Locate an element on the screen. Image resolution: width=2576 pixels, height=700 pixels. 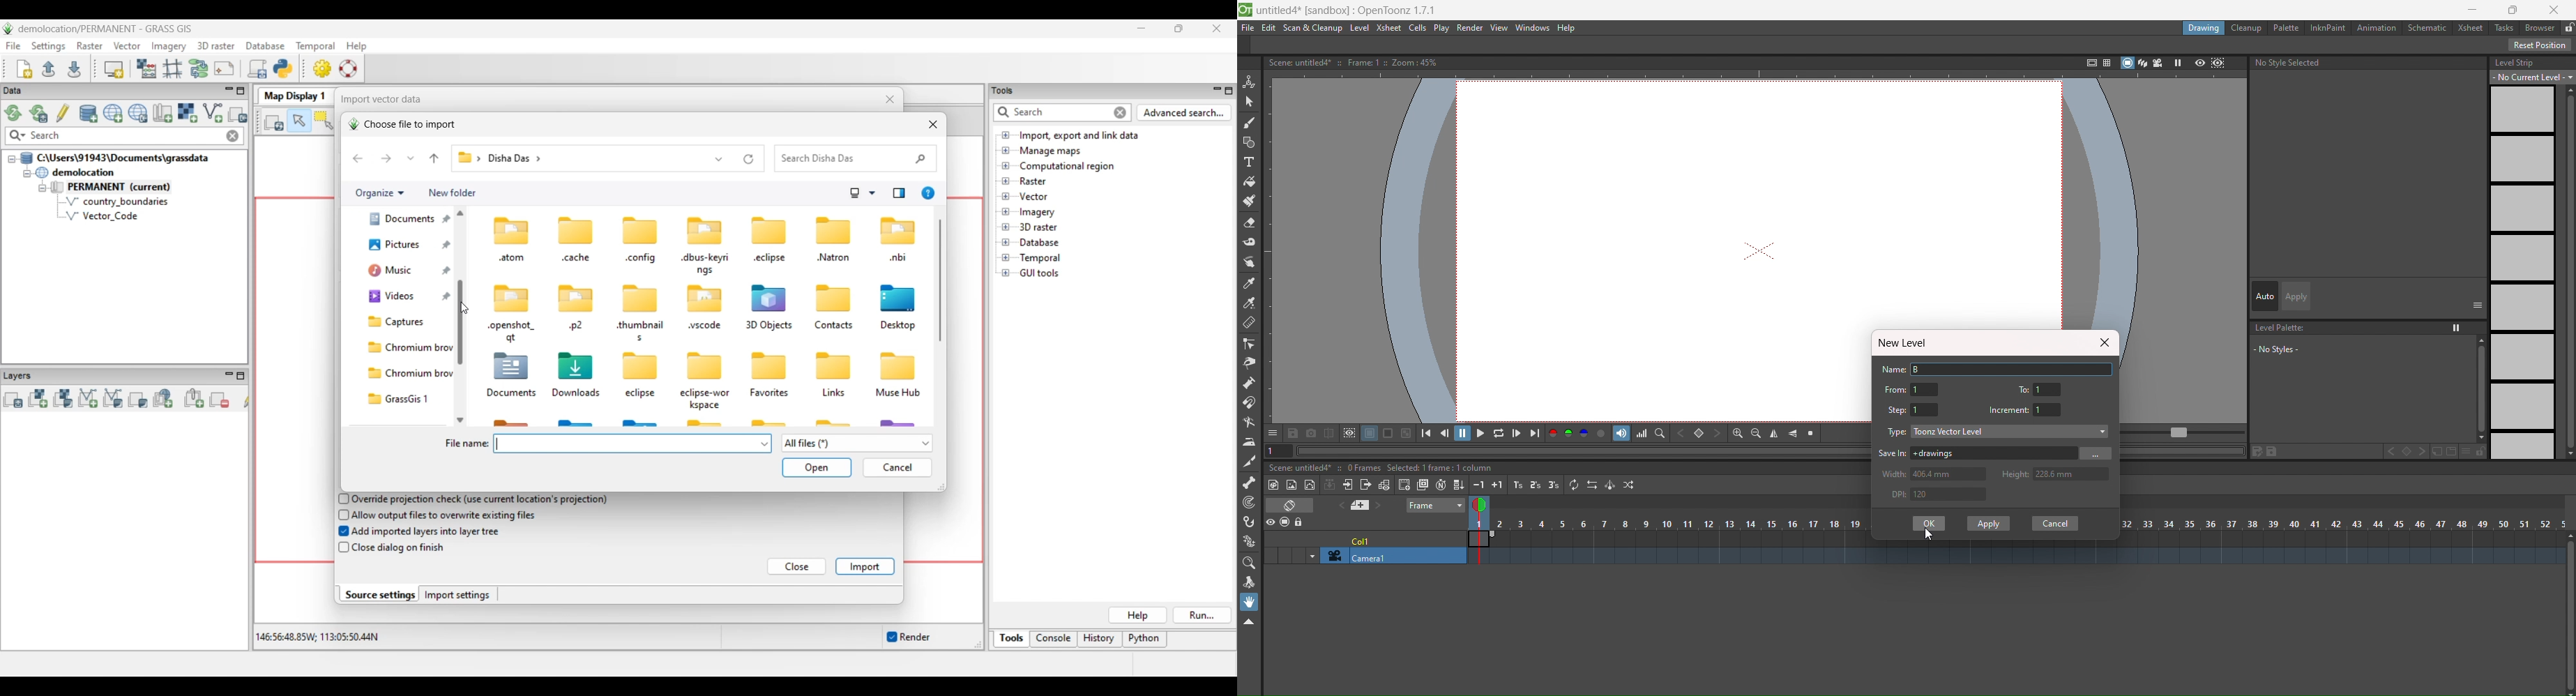
xsheet is located at coordinates (1390, 29).